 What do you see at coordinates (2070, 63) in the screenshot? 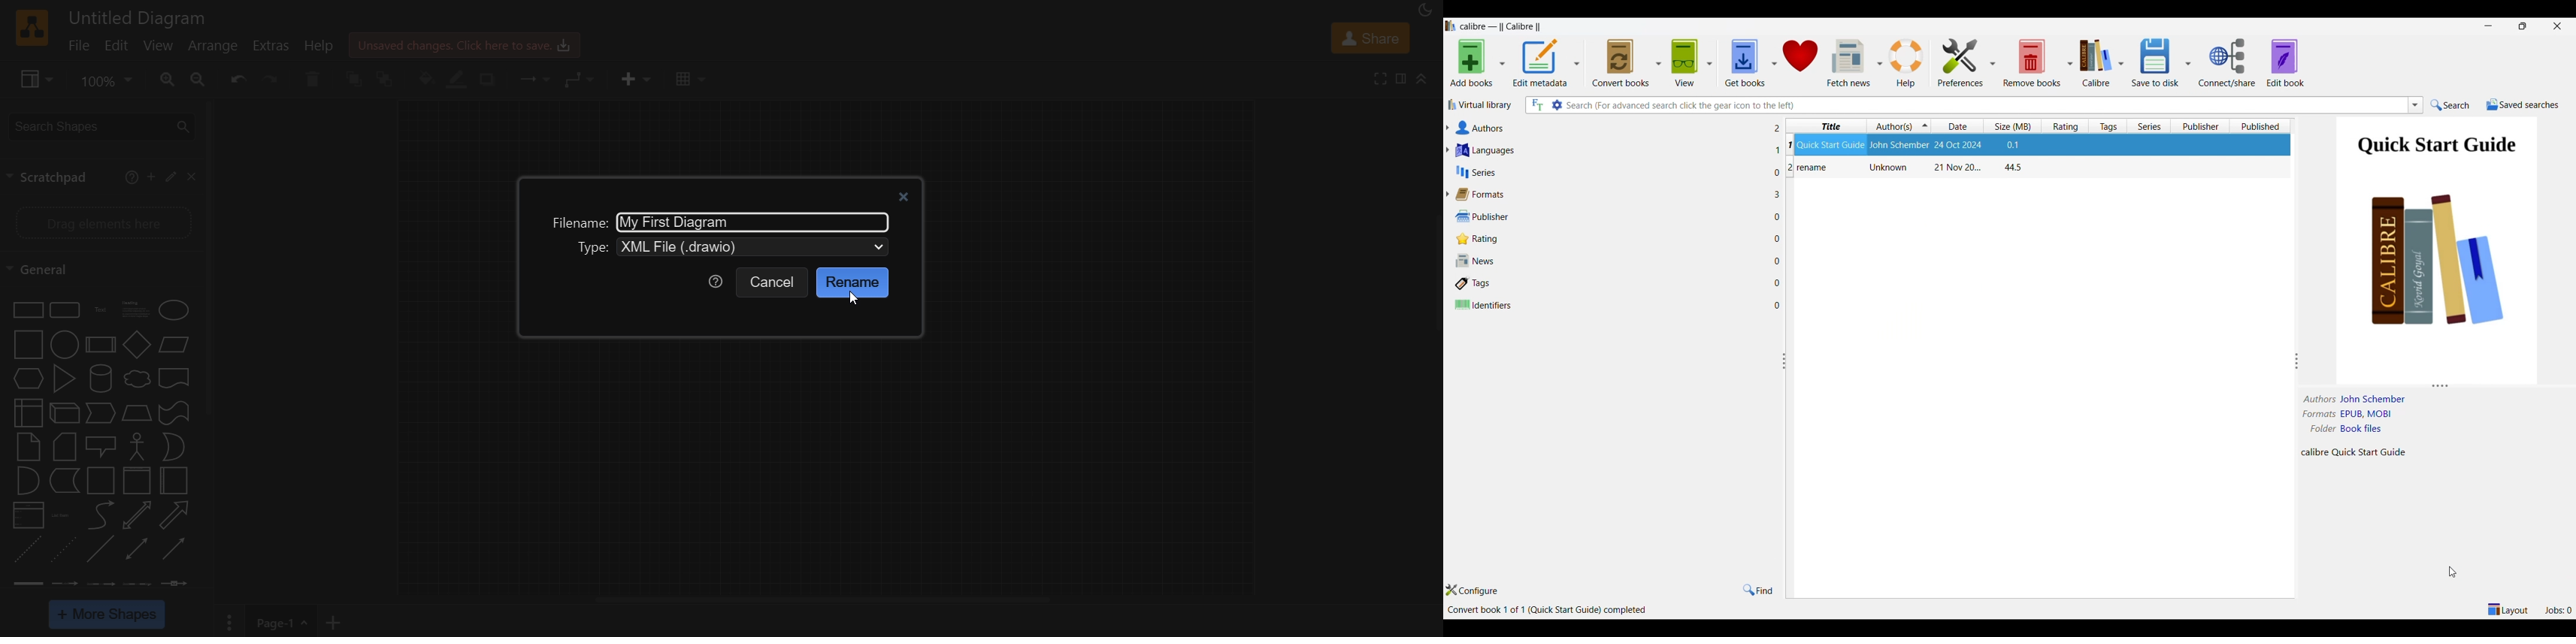
I see `Remove book options` at bounding box center [2070, 63].